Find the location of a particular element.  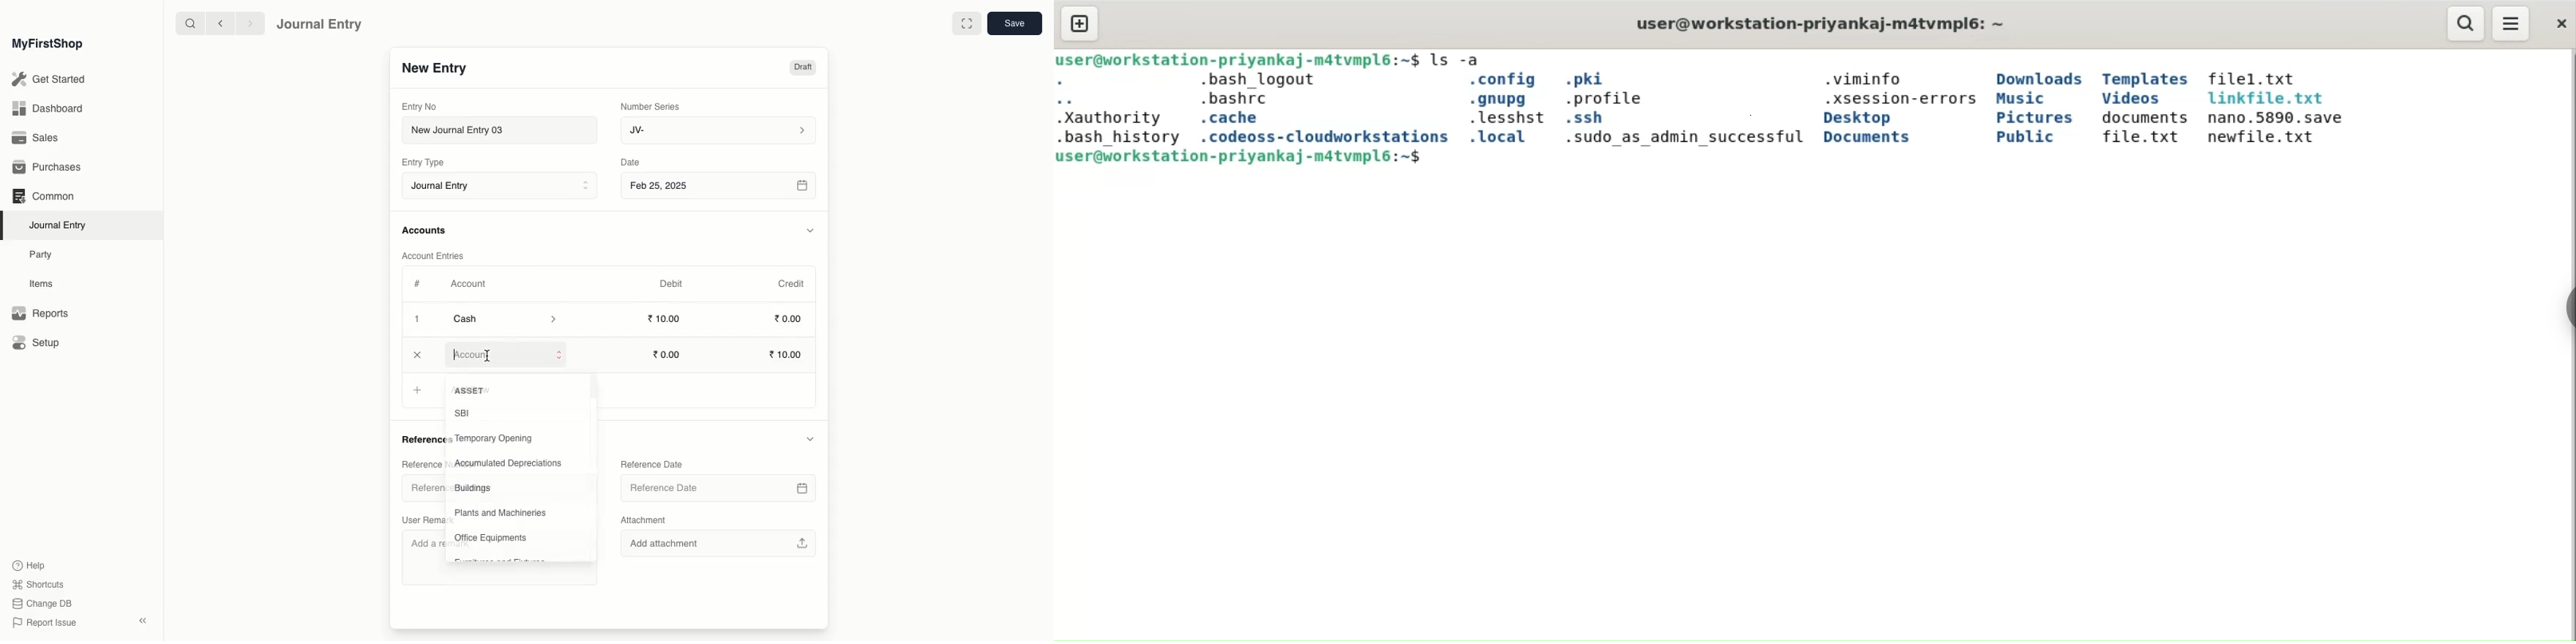

Shortcuts is located at coordinates (36, 583).